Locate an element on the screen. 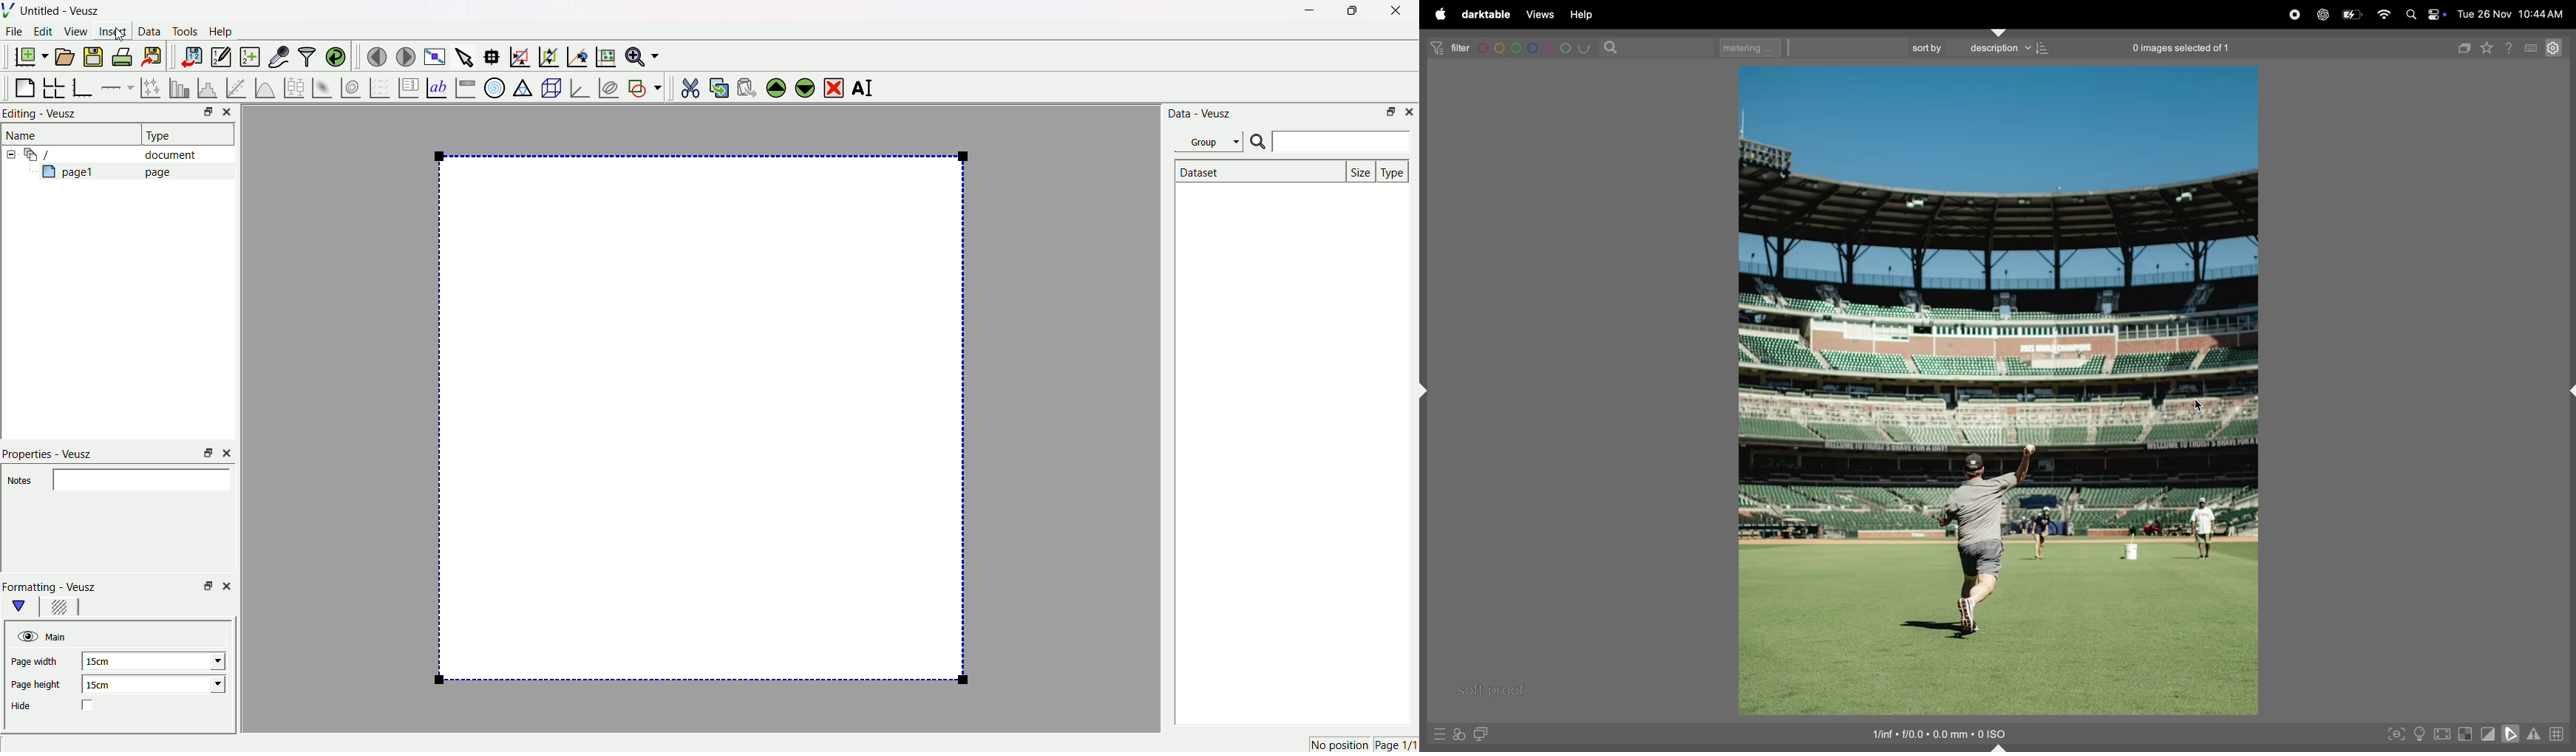  Help is located at coordinates (225, 32).